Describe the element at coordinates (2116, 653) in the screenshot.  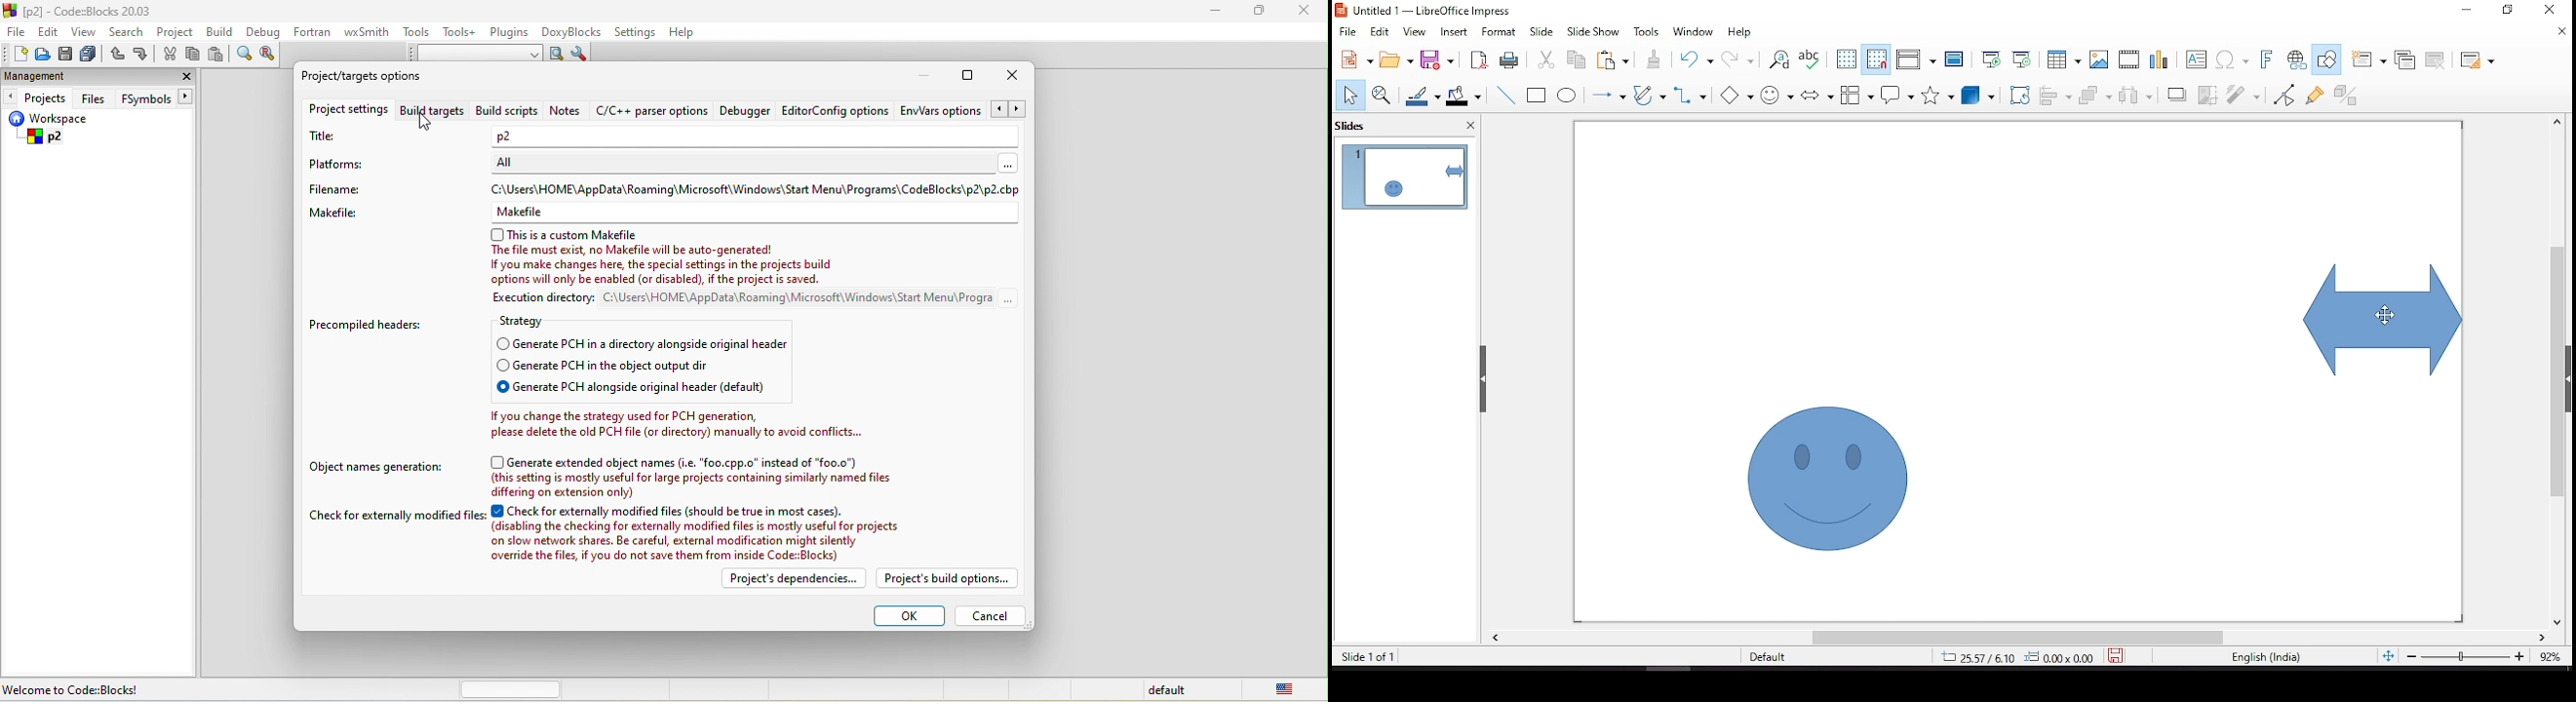
I see `save` at that location.